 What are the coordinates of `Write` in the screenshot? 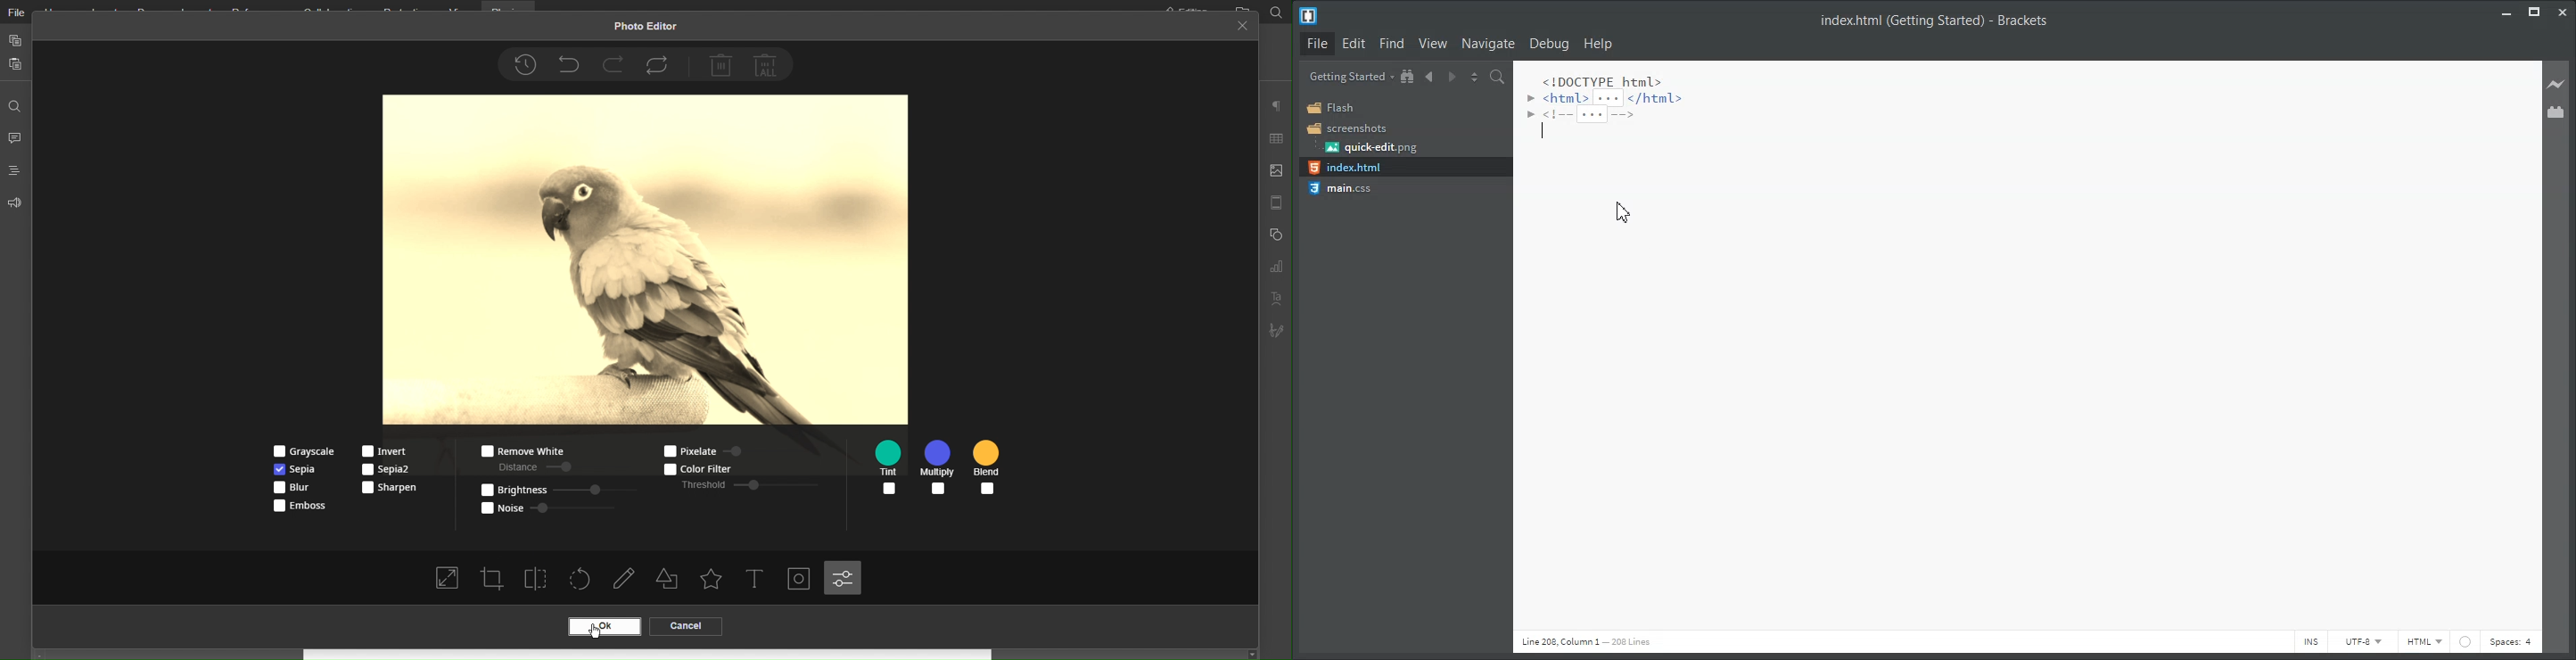 It's located at (627, 580).